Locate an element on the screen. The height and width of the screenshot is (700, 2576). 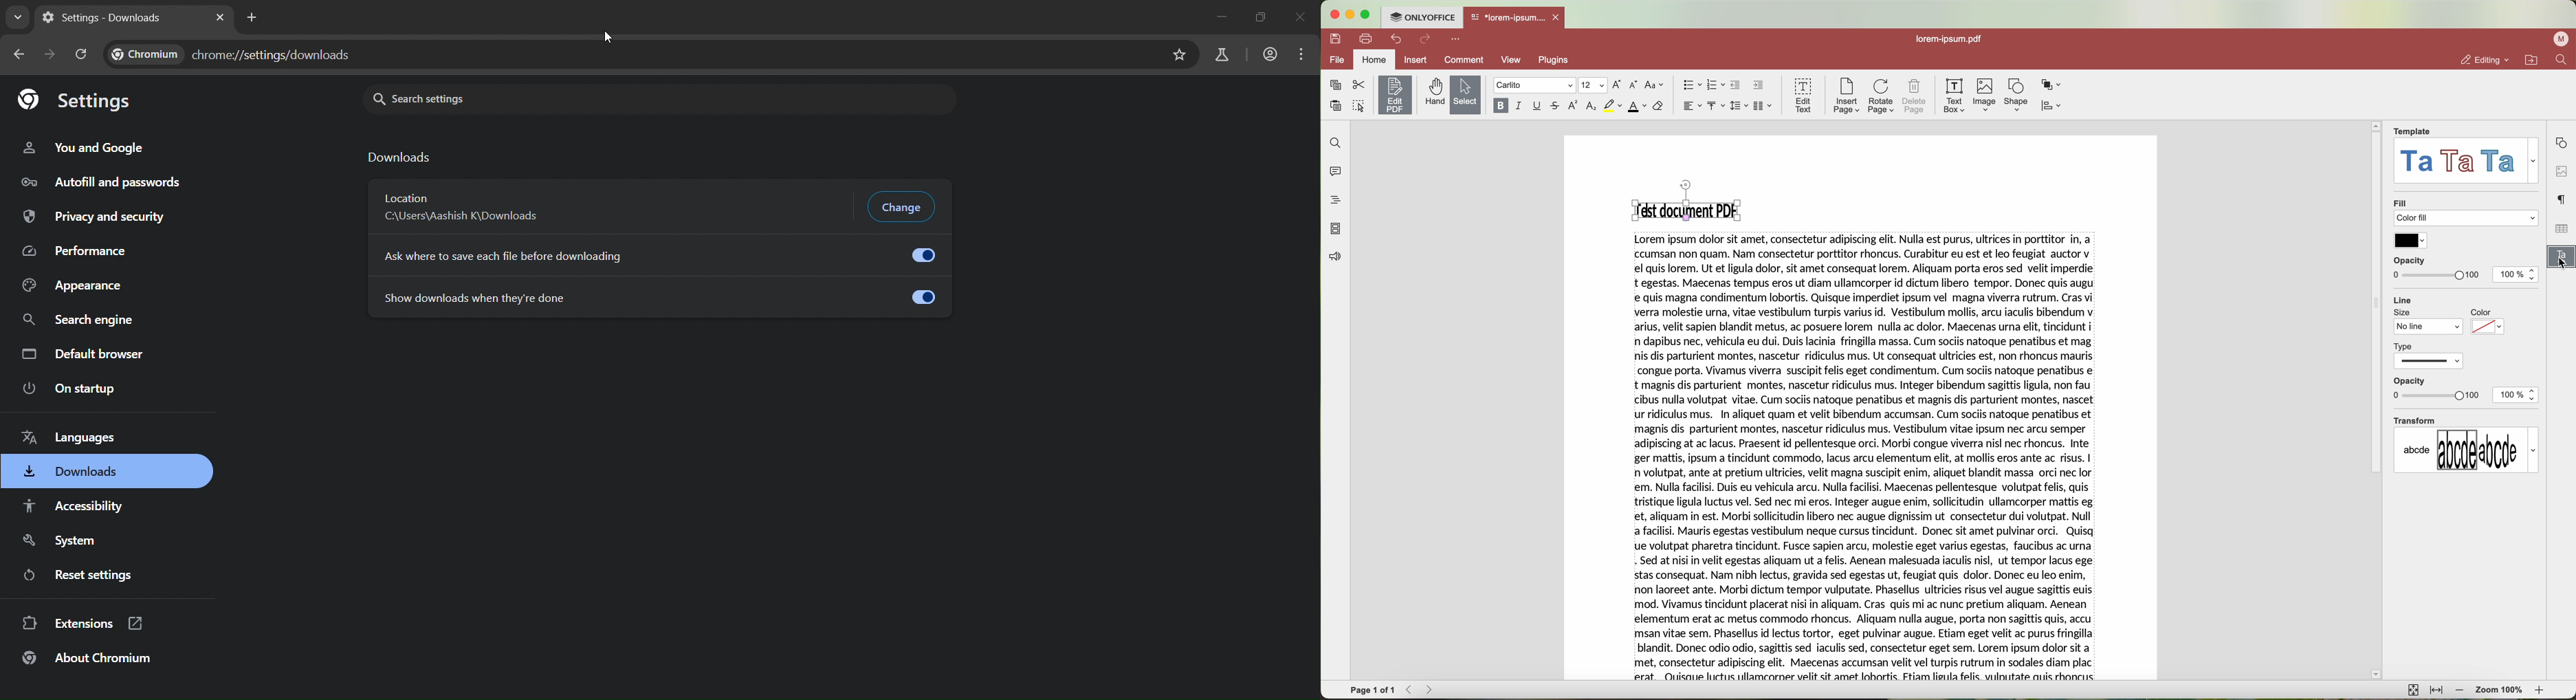
line spacing is located at coordinates (1740, 105).